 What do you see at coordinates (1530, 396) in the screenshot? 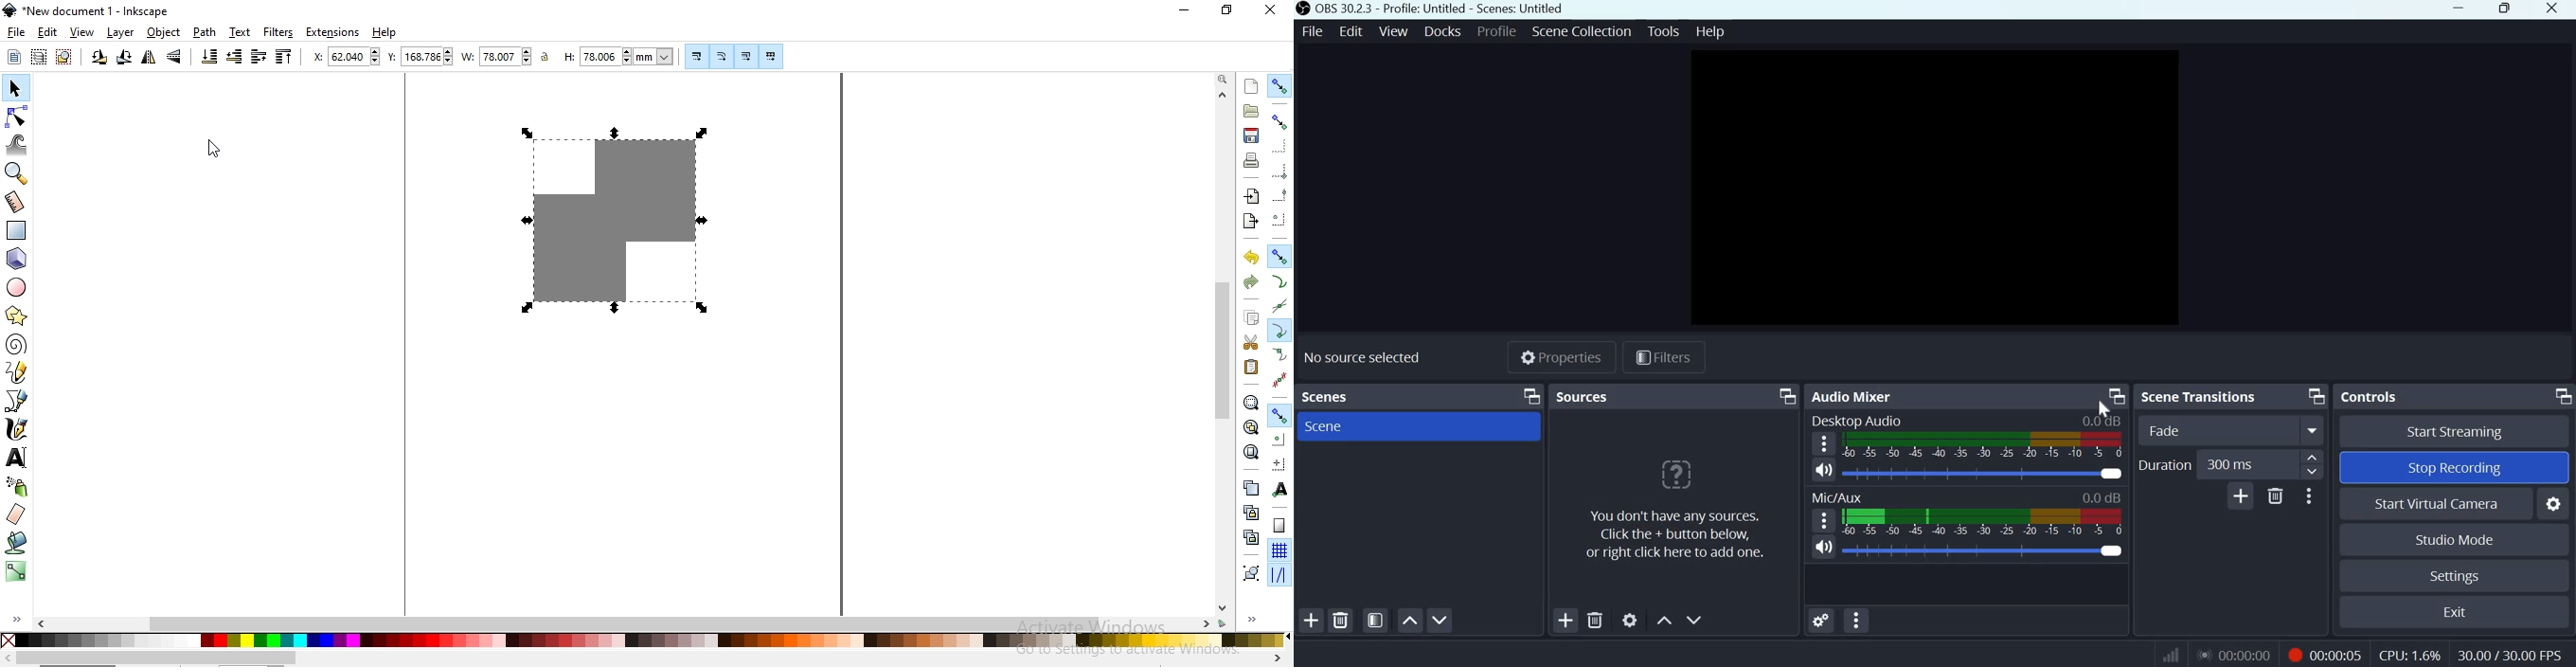
I see `Dock Options icon` at bounding box center [1530, 396].